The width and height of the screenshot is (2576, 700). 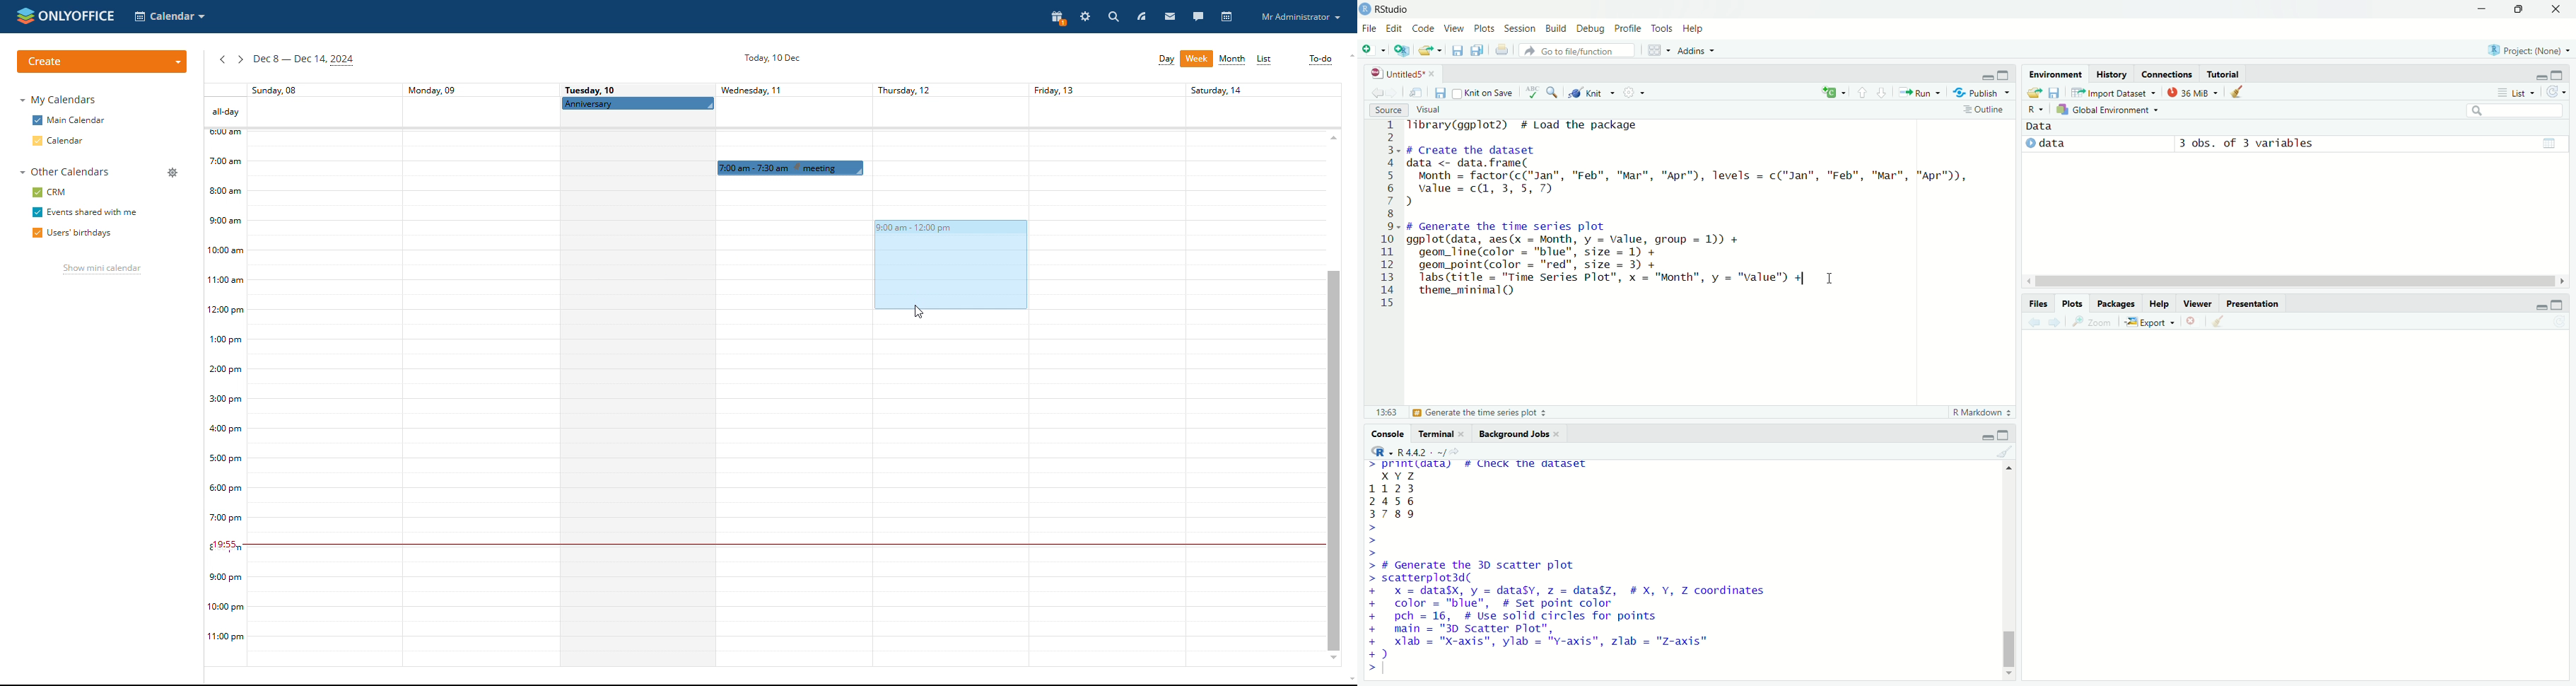 What do you see at coordinates (1610, 260) in the screenshot?
I see `code to generate the time series plot` at bounding box center [1610, 260].